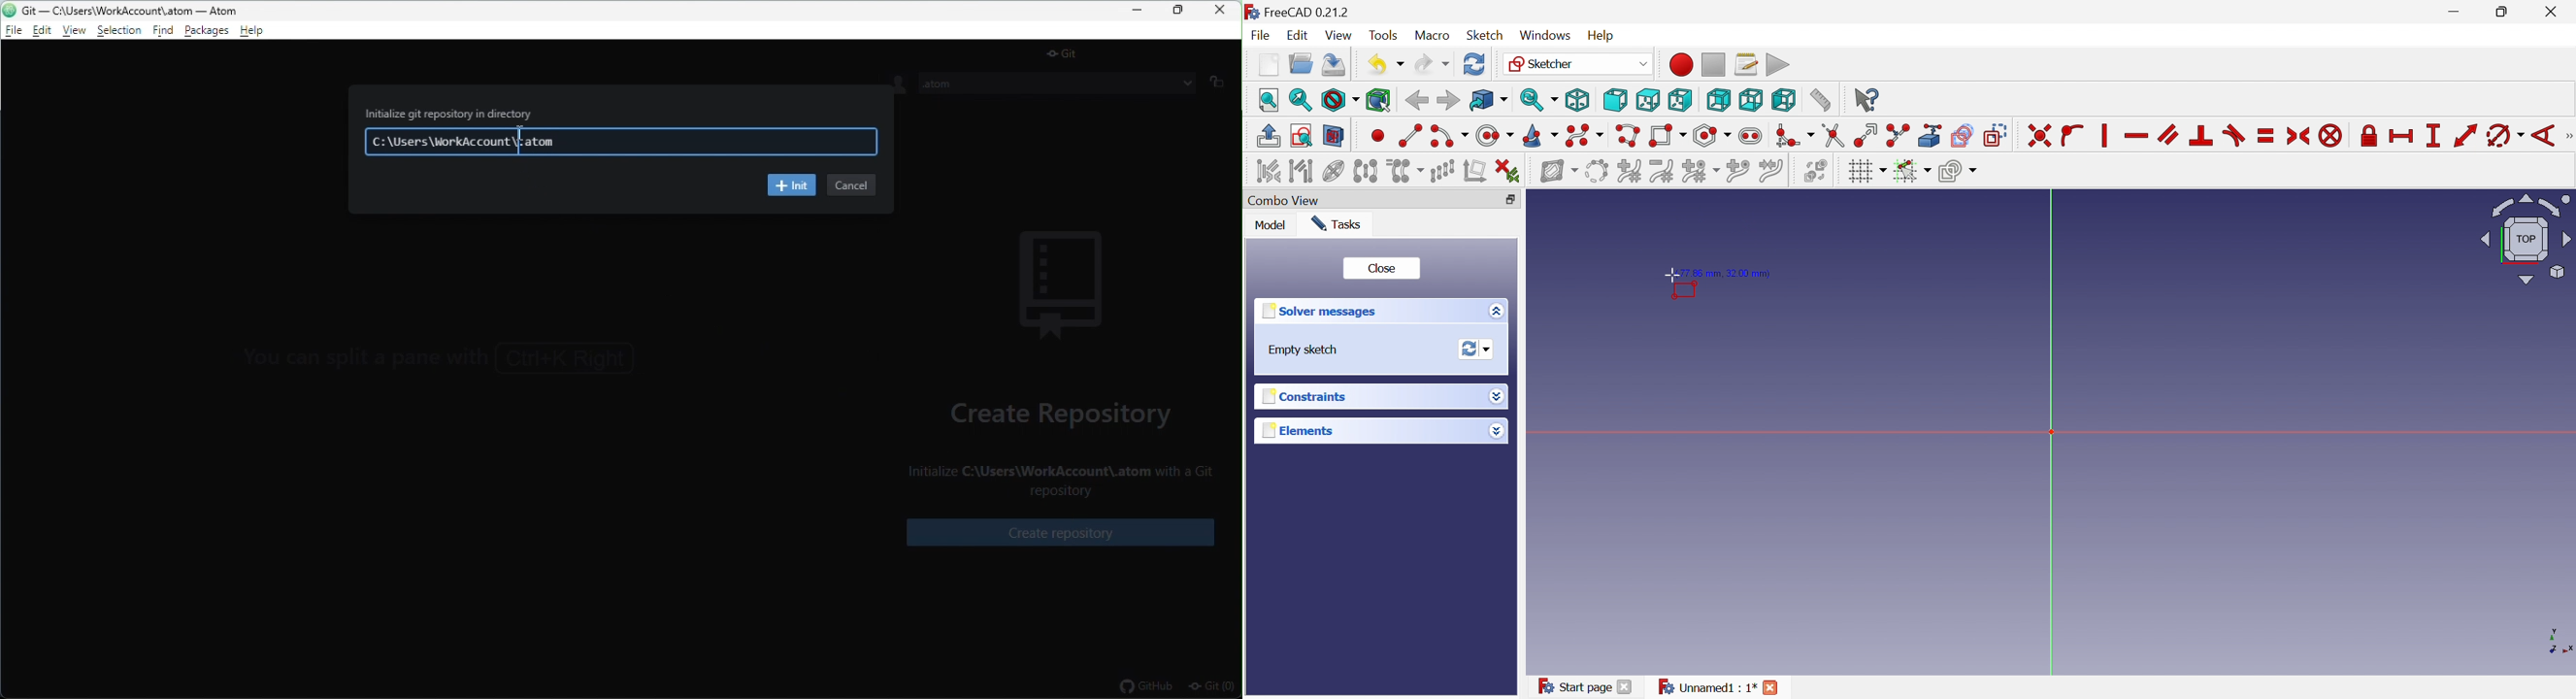  Describe the element at coordinates (1595, 172) in the screenshot. I see `Convert geometry to B-spline` at that location.